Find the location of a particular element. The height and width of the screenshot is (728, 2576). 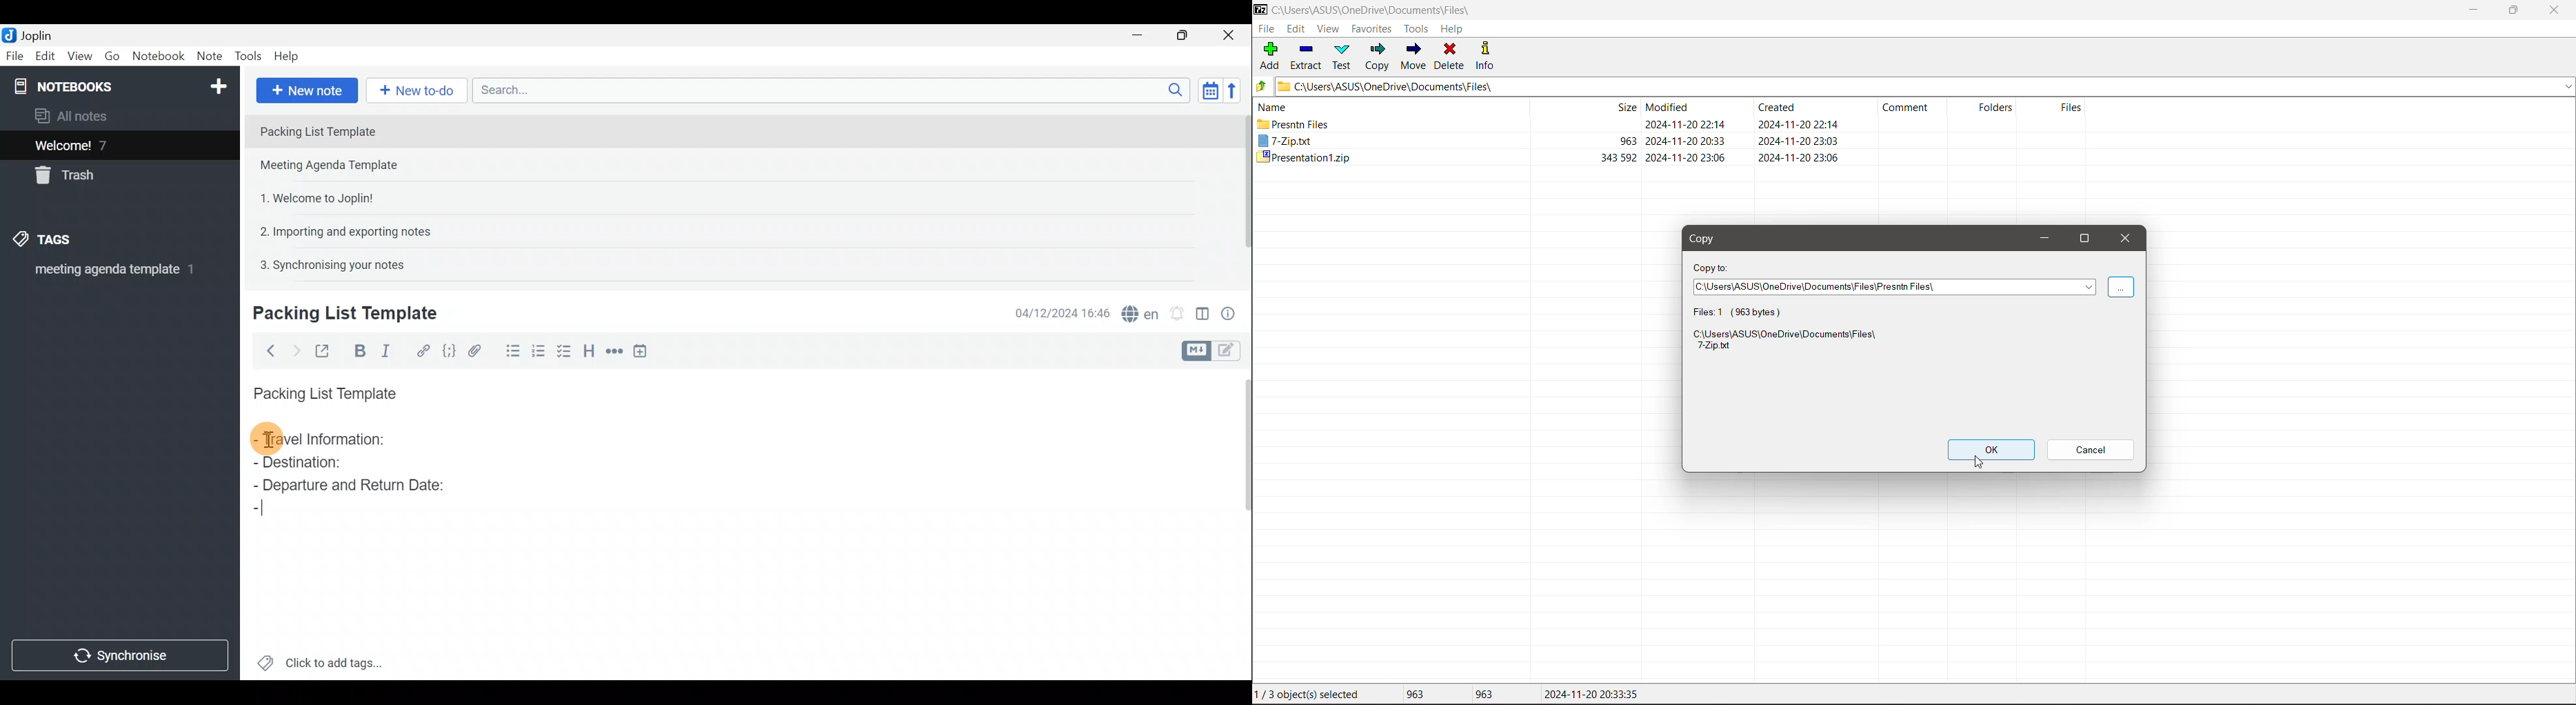

Add is located at coordinates (1268, 57).